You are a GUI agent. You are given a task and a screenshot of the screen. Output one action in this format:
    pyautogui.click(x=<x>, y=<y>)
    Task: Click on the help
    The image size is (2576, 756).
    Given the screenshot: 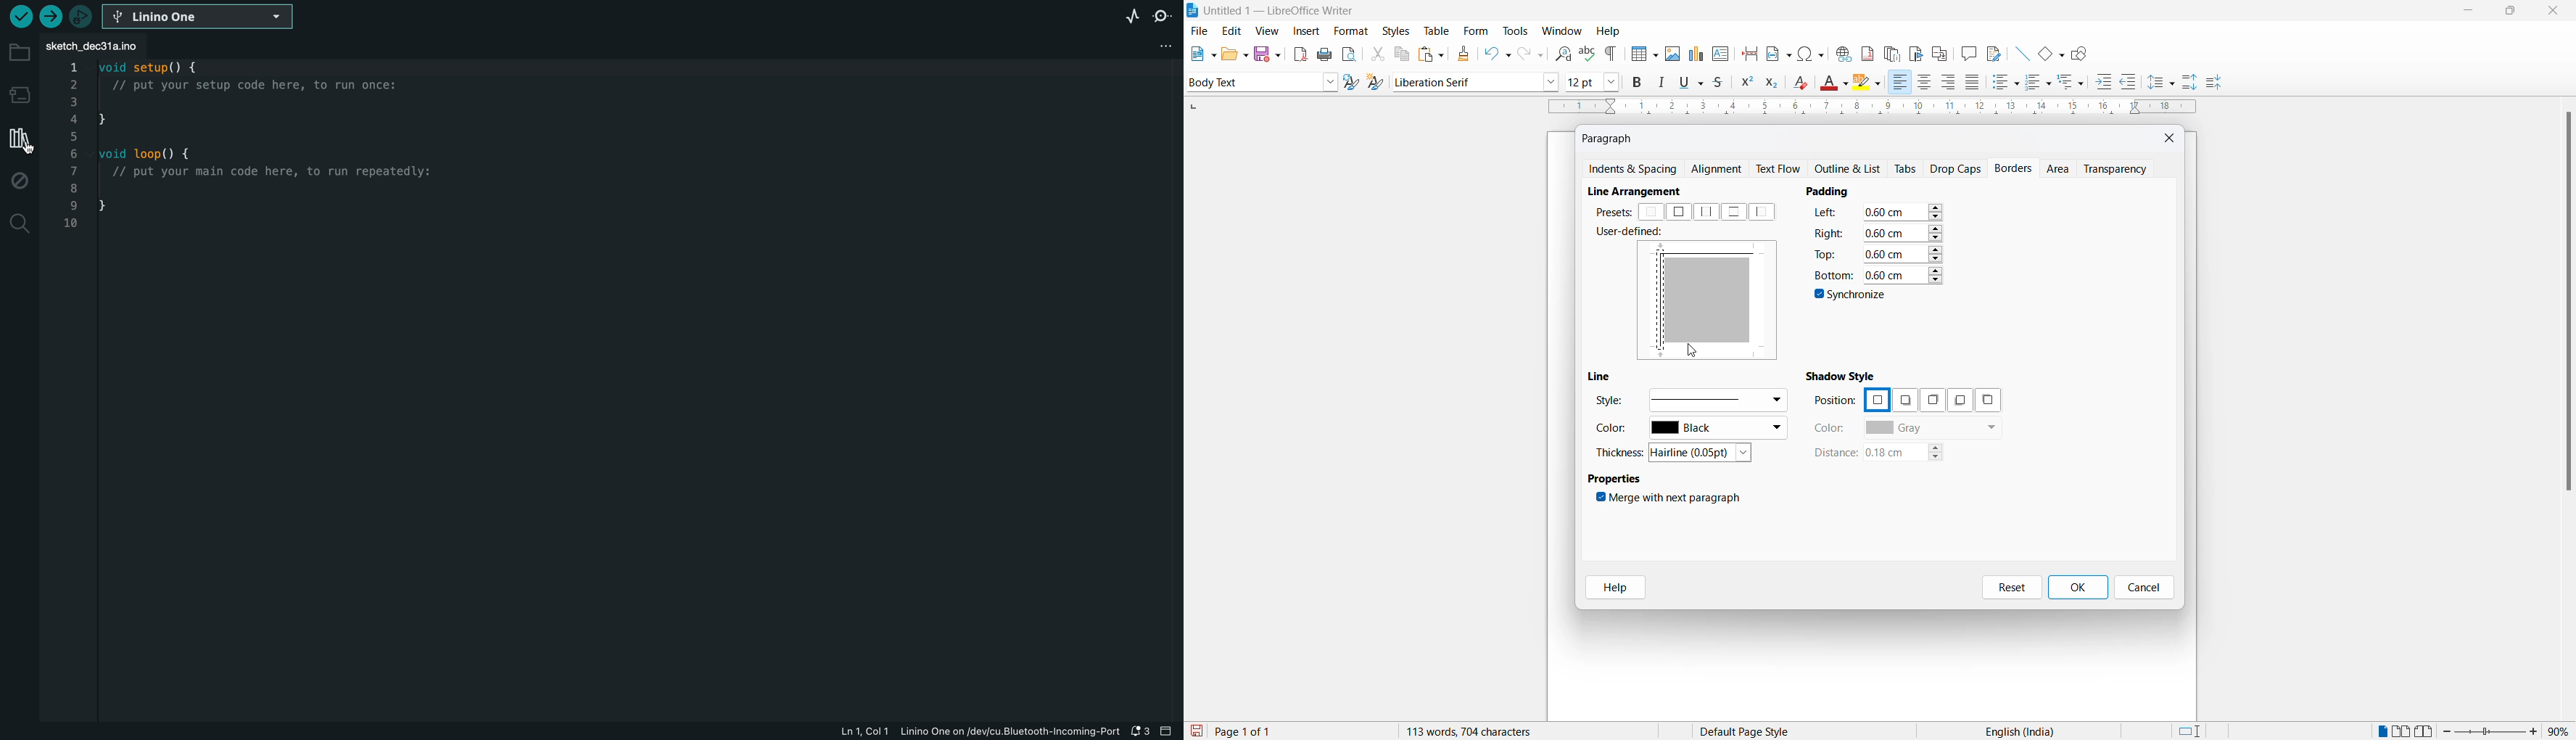 What is the action you would take?
    pyautogui.click(x=1609, y=31)
    